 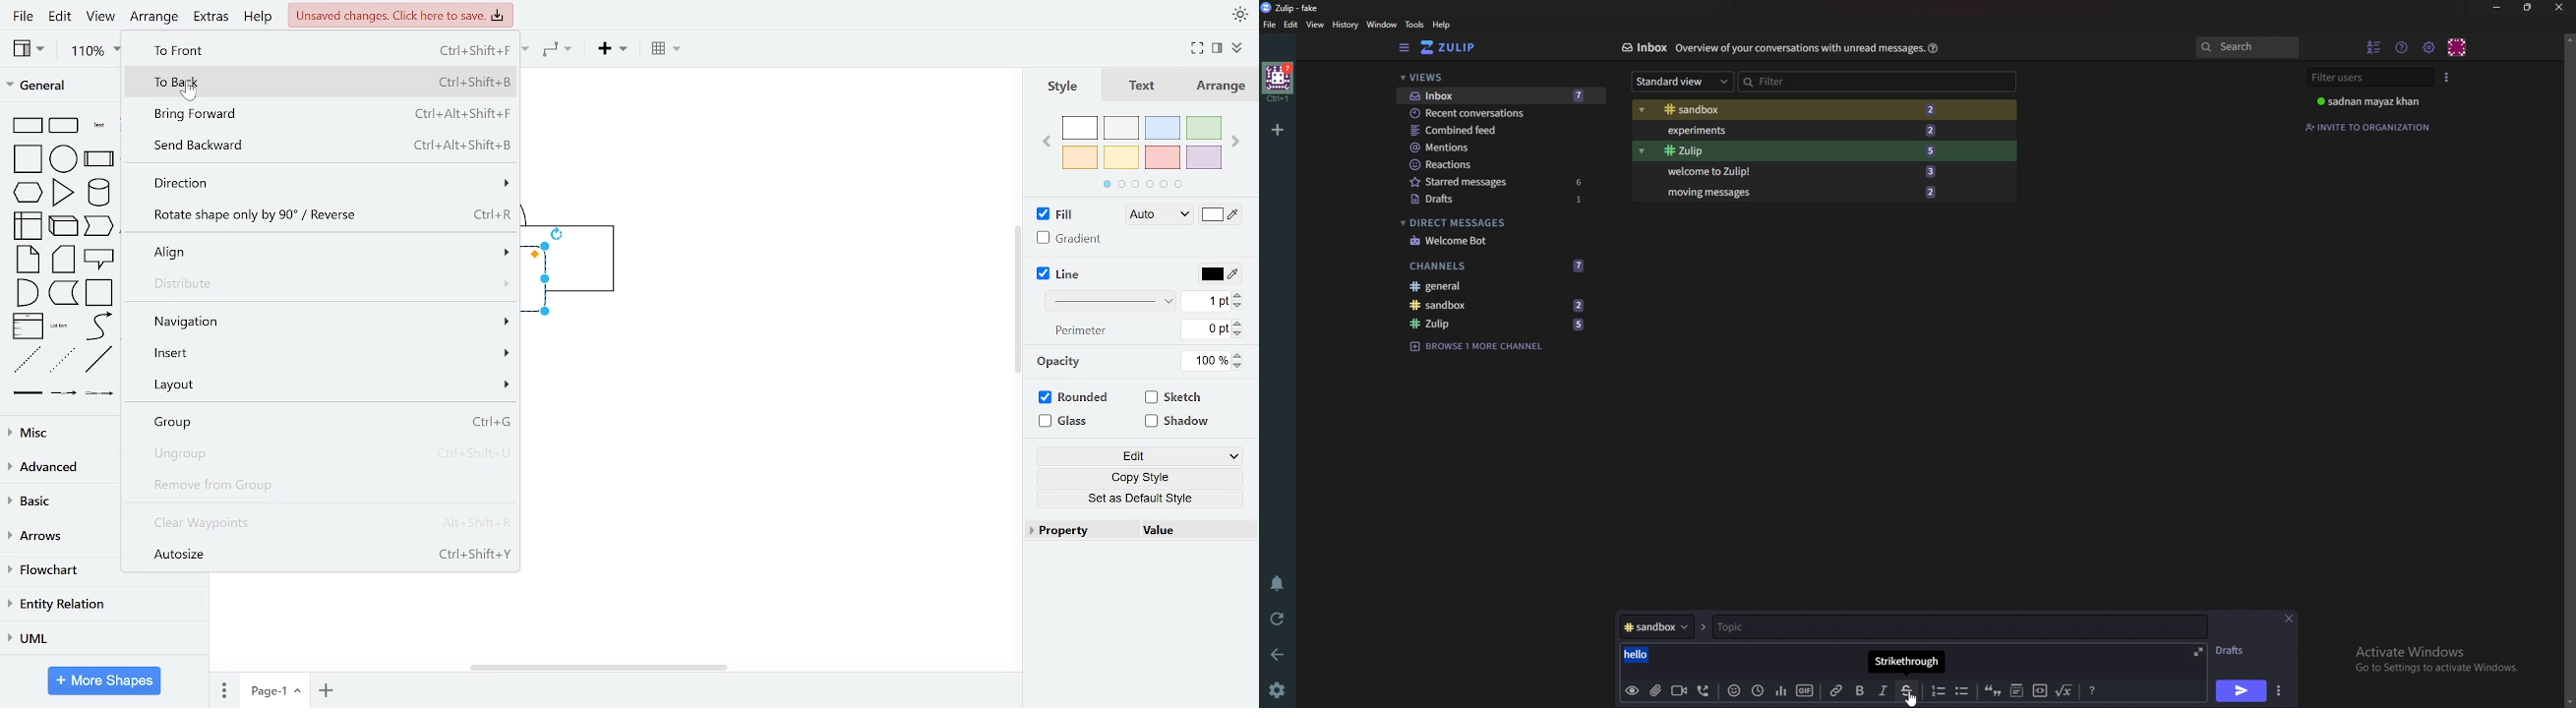 I want to click on Link, so click(x=1835, y=692).